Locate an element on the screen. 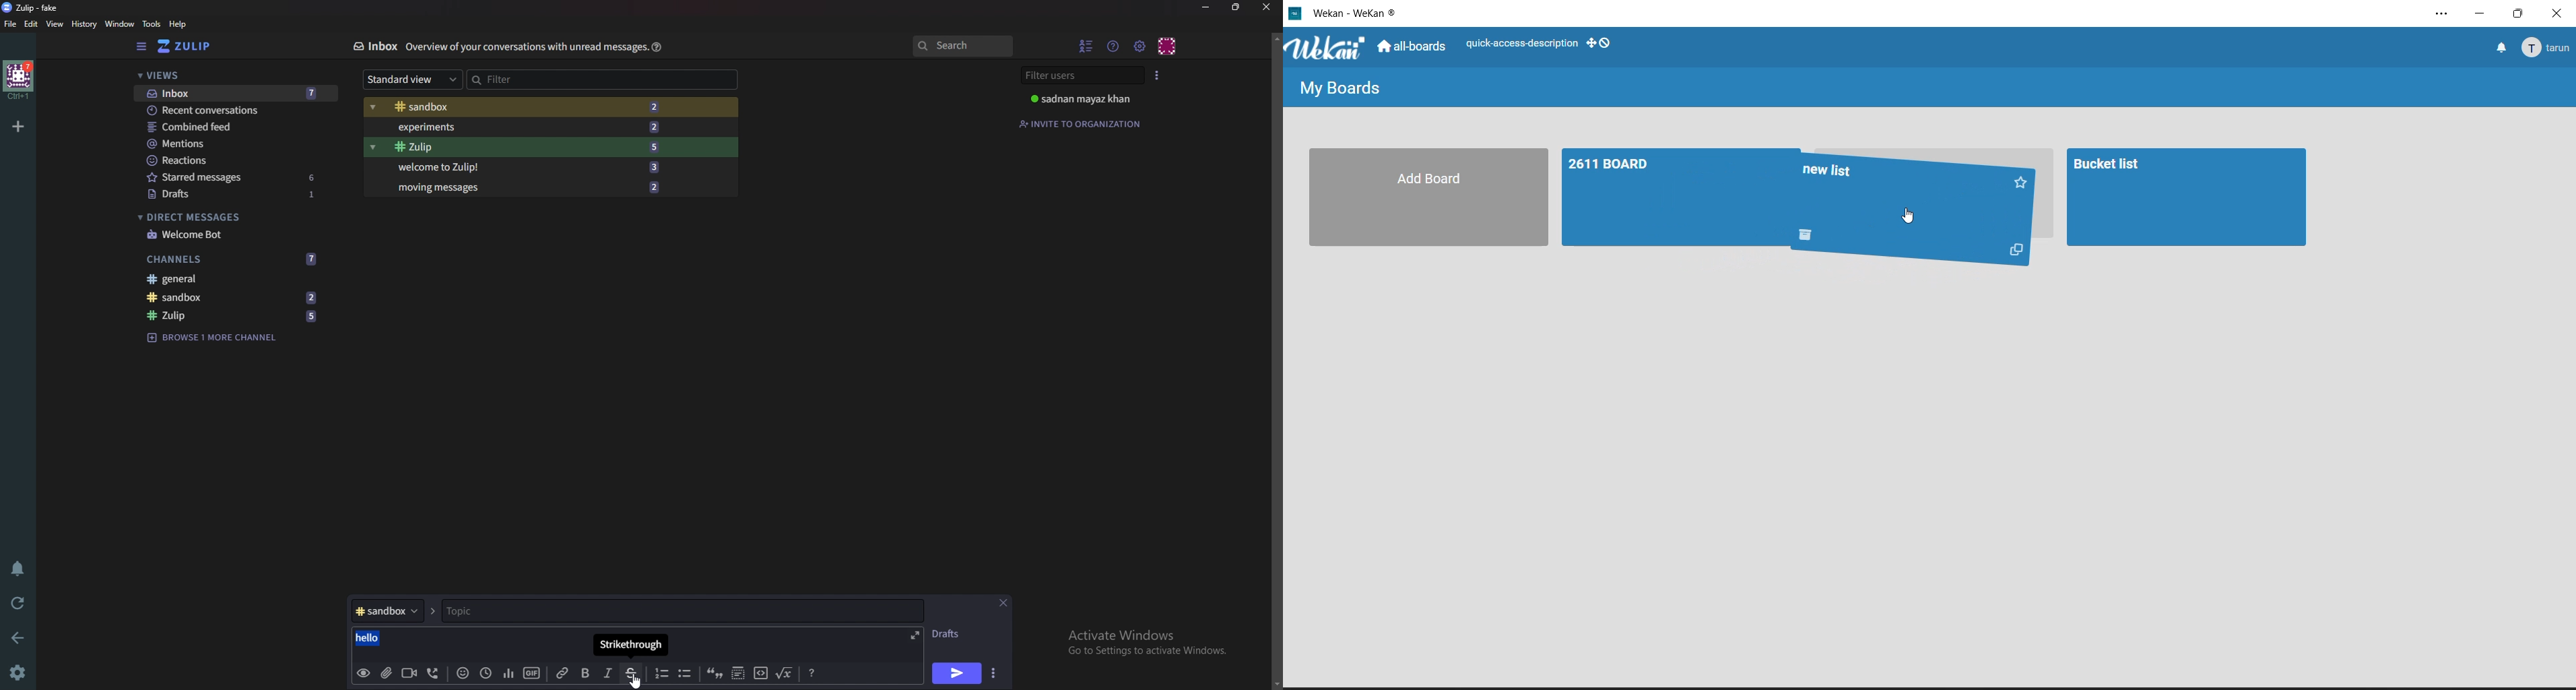  User list style is located at coordinates (1155, 75).